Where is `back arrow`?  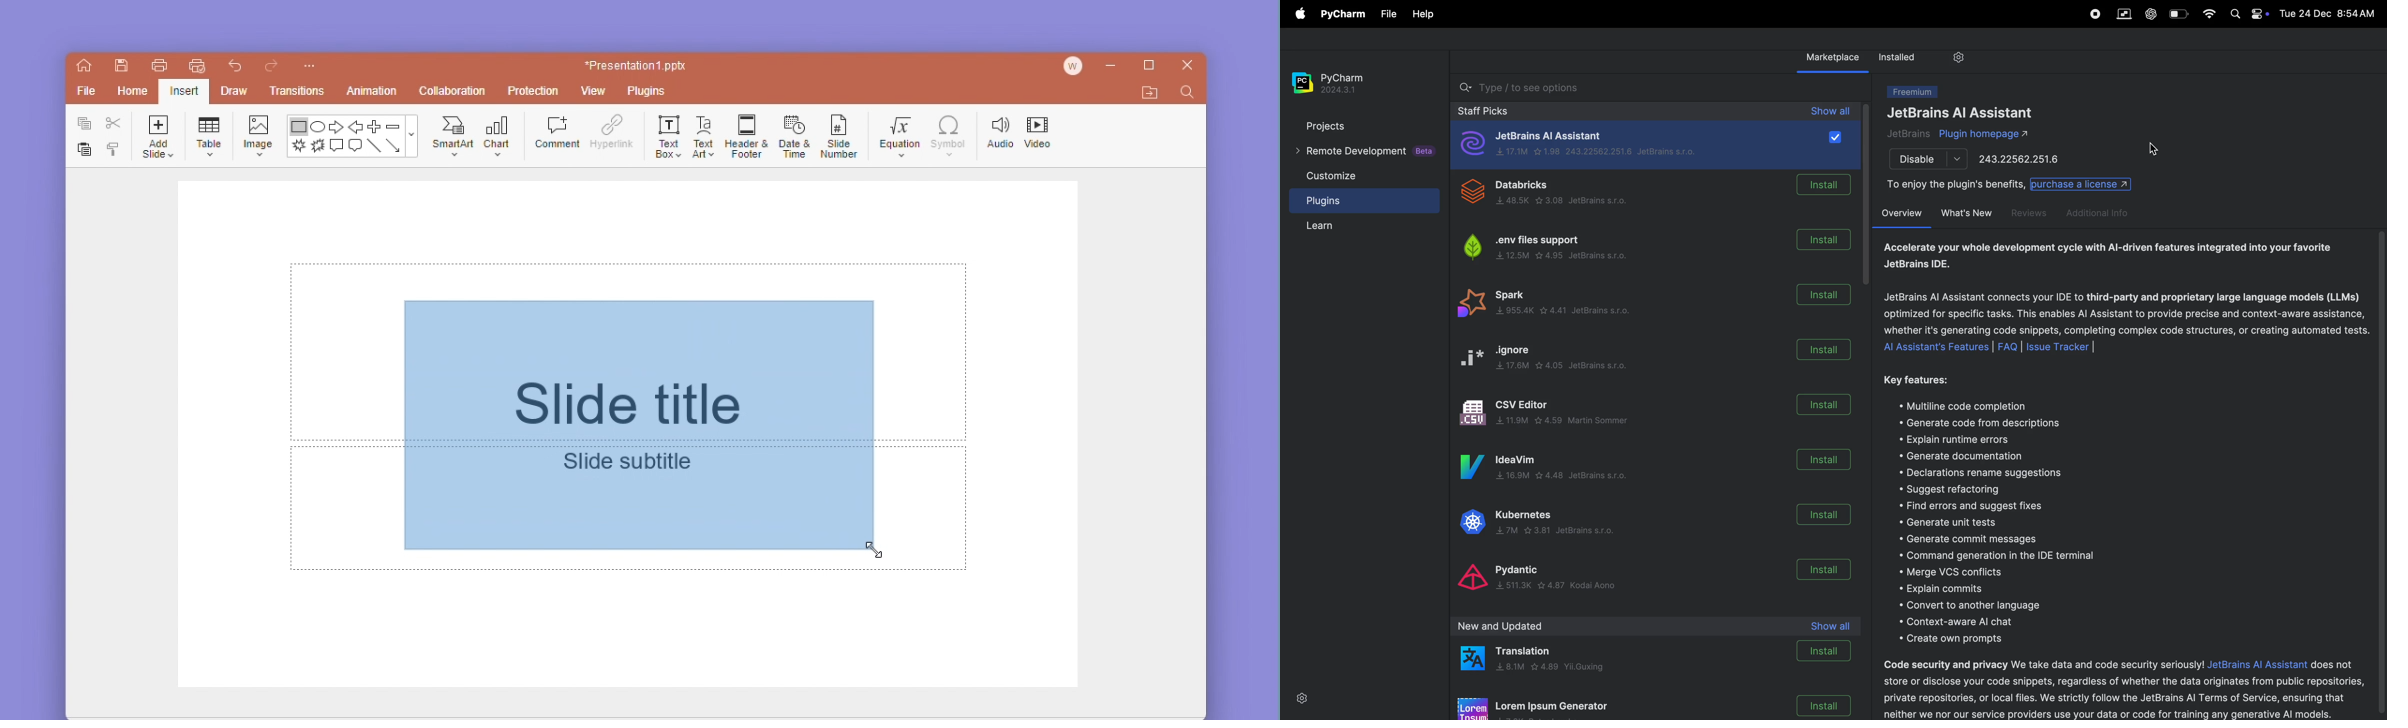 back arrow is located at coordinates (354, 125).